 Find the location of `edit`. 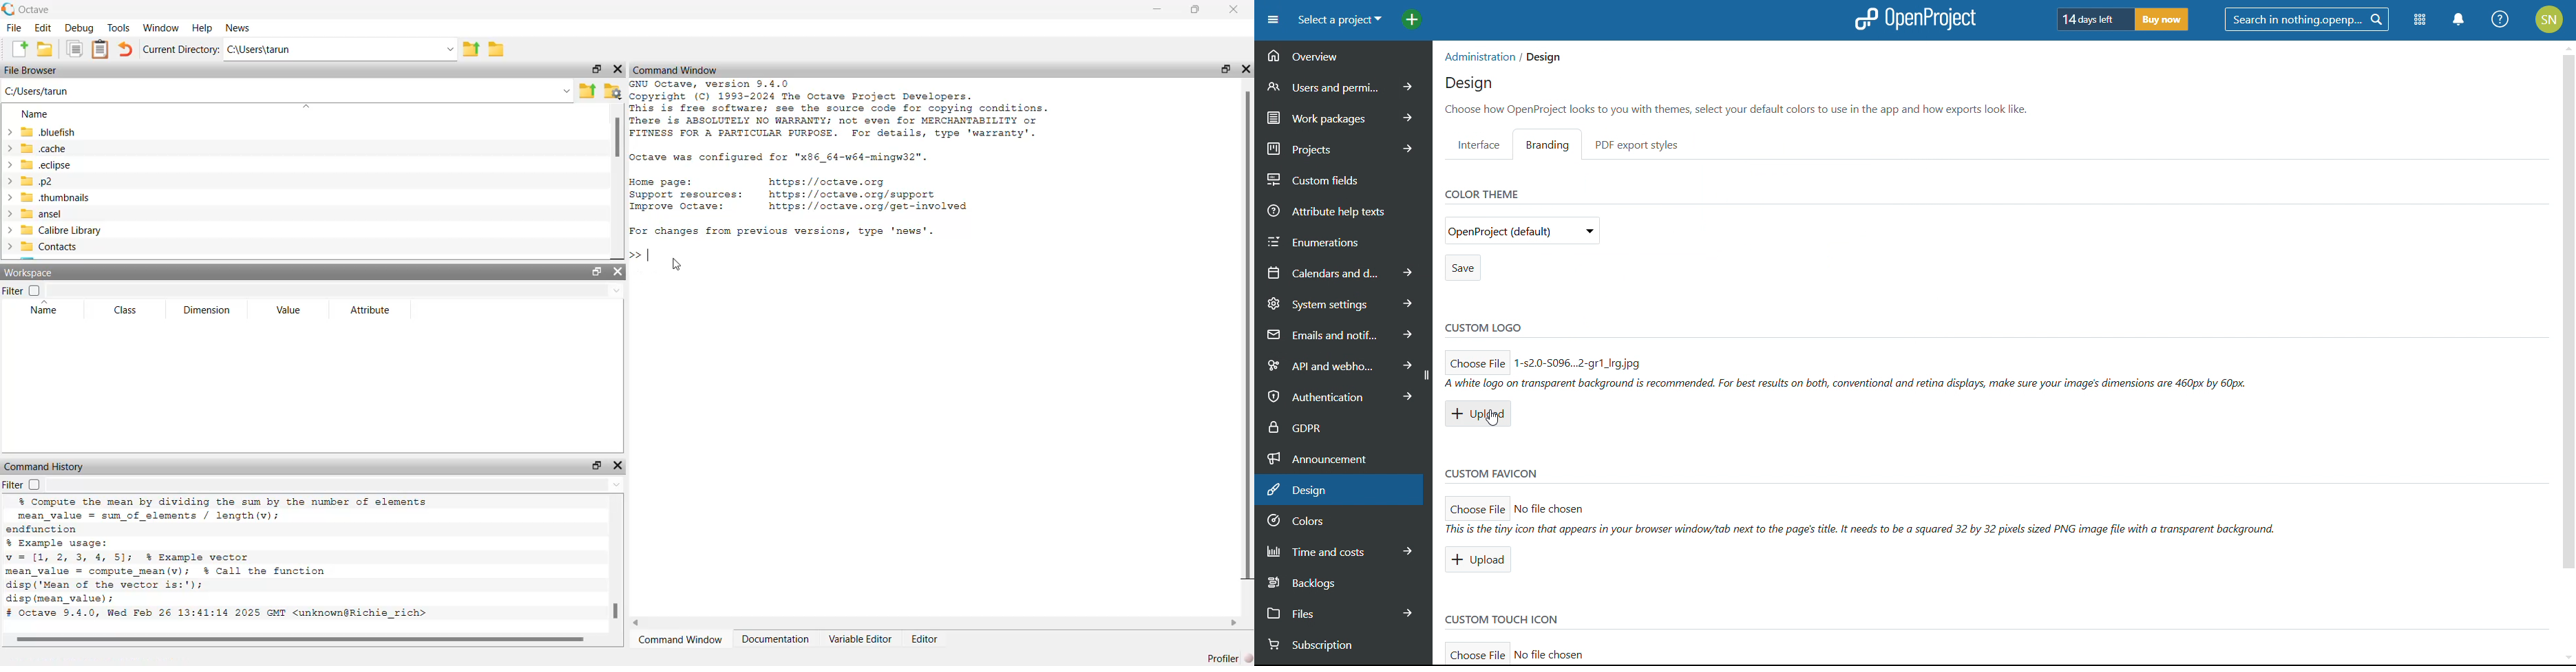

edit is located at coordinates (45, 28).